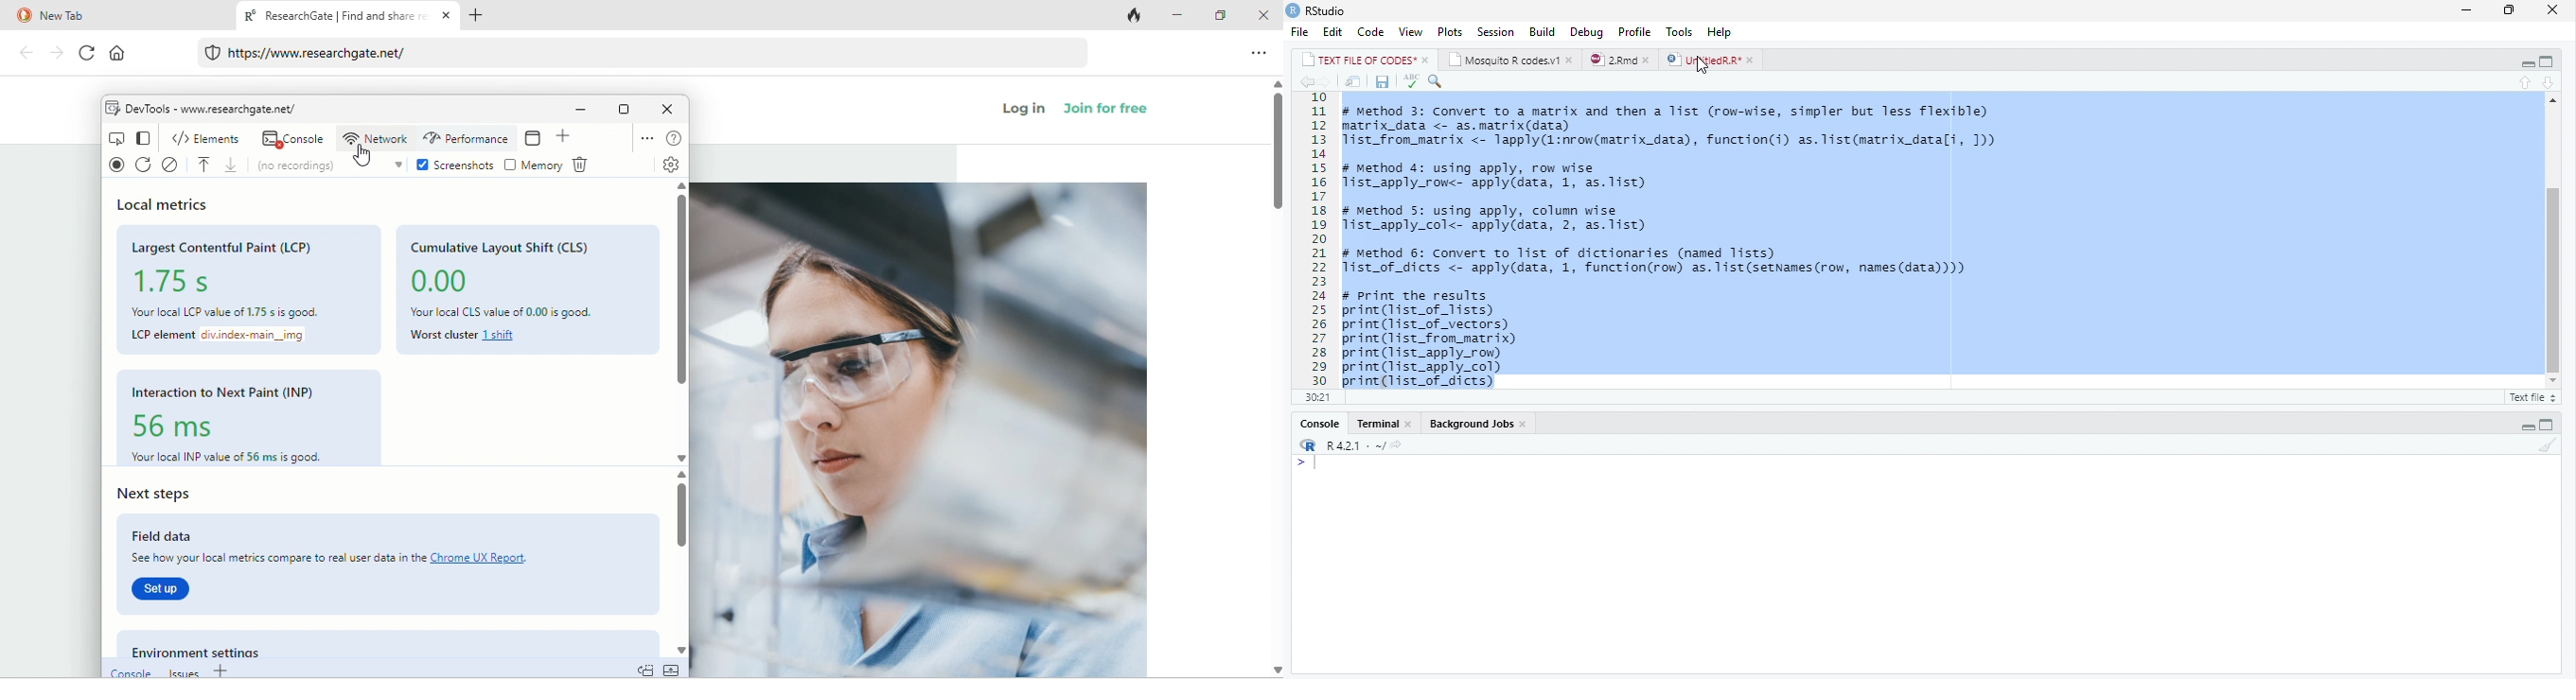  What do you see at coordinates (2525, 81) in the screenshot?
I see `Previous section` at bounding box center [2525, 81].